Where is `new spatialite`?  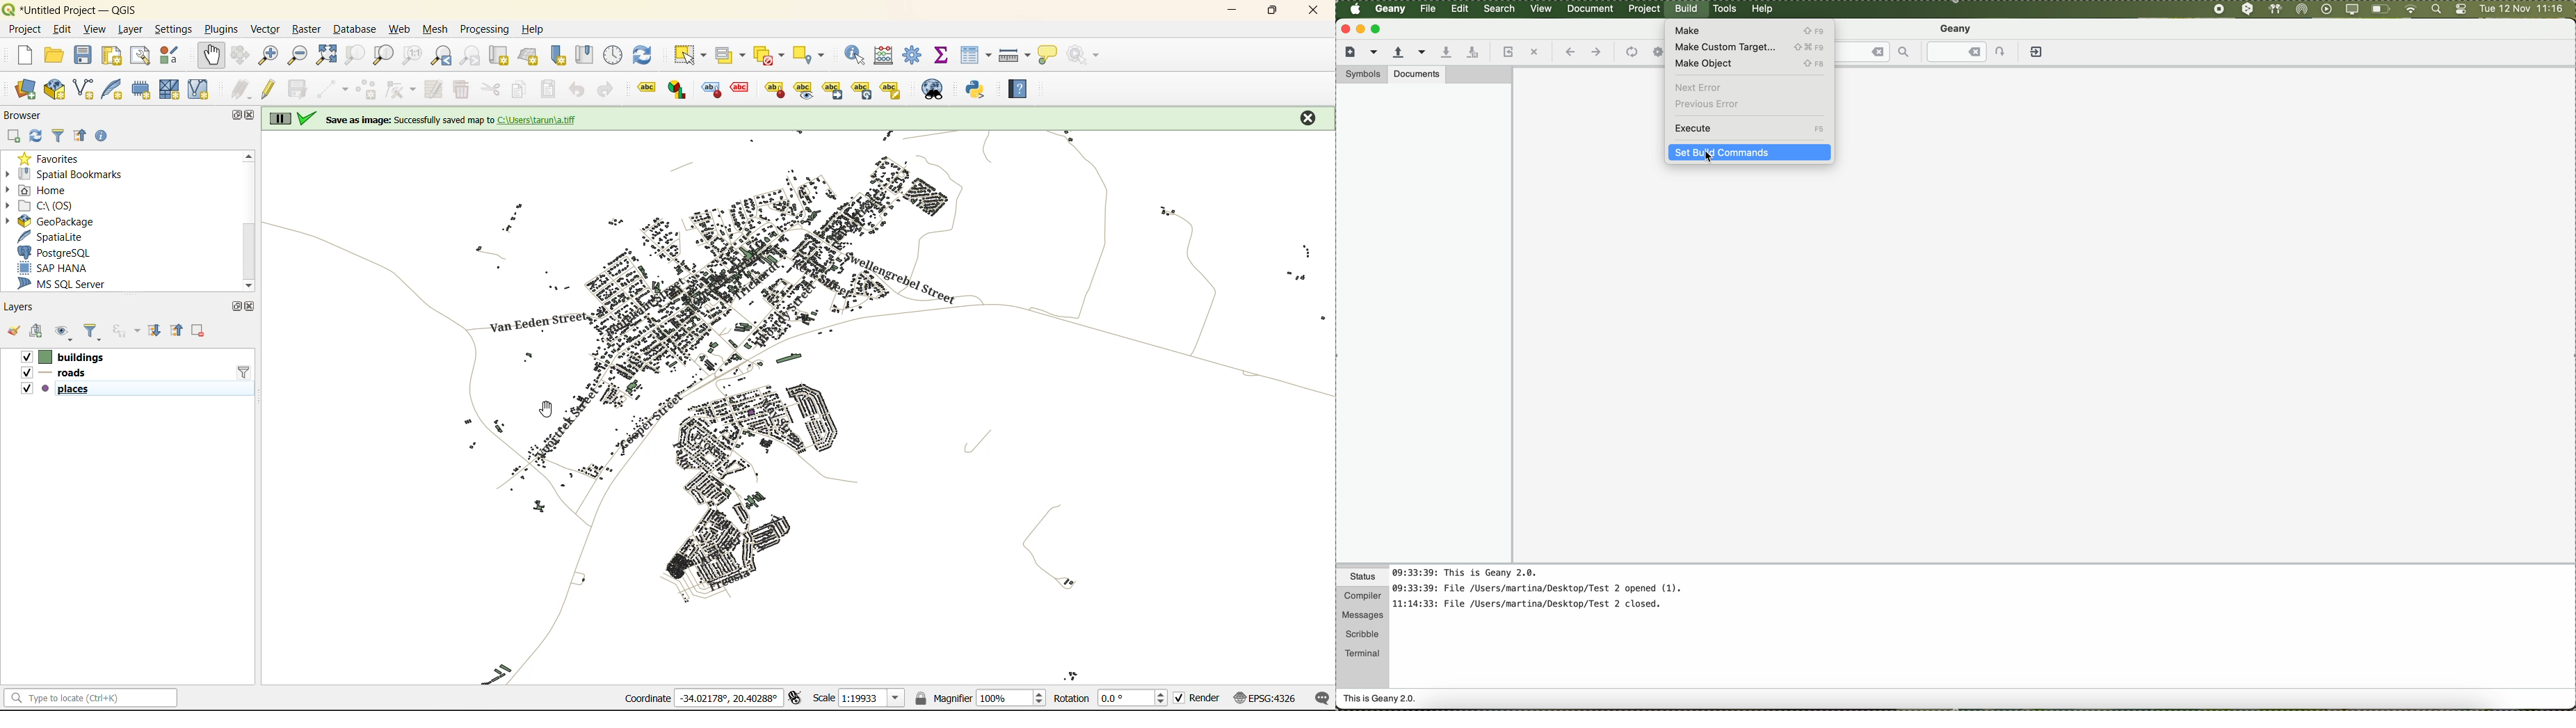
new spatialite is located at coordinates (112, 90).